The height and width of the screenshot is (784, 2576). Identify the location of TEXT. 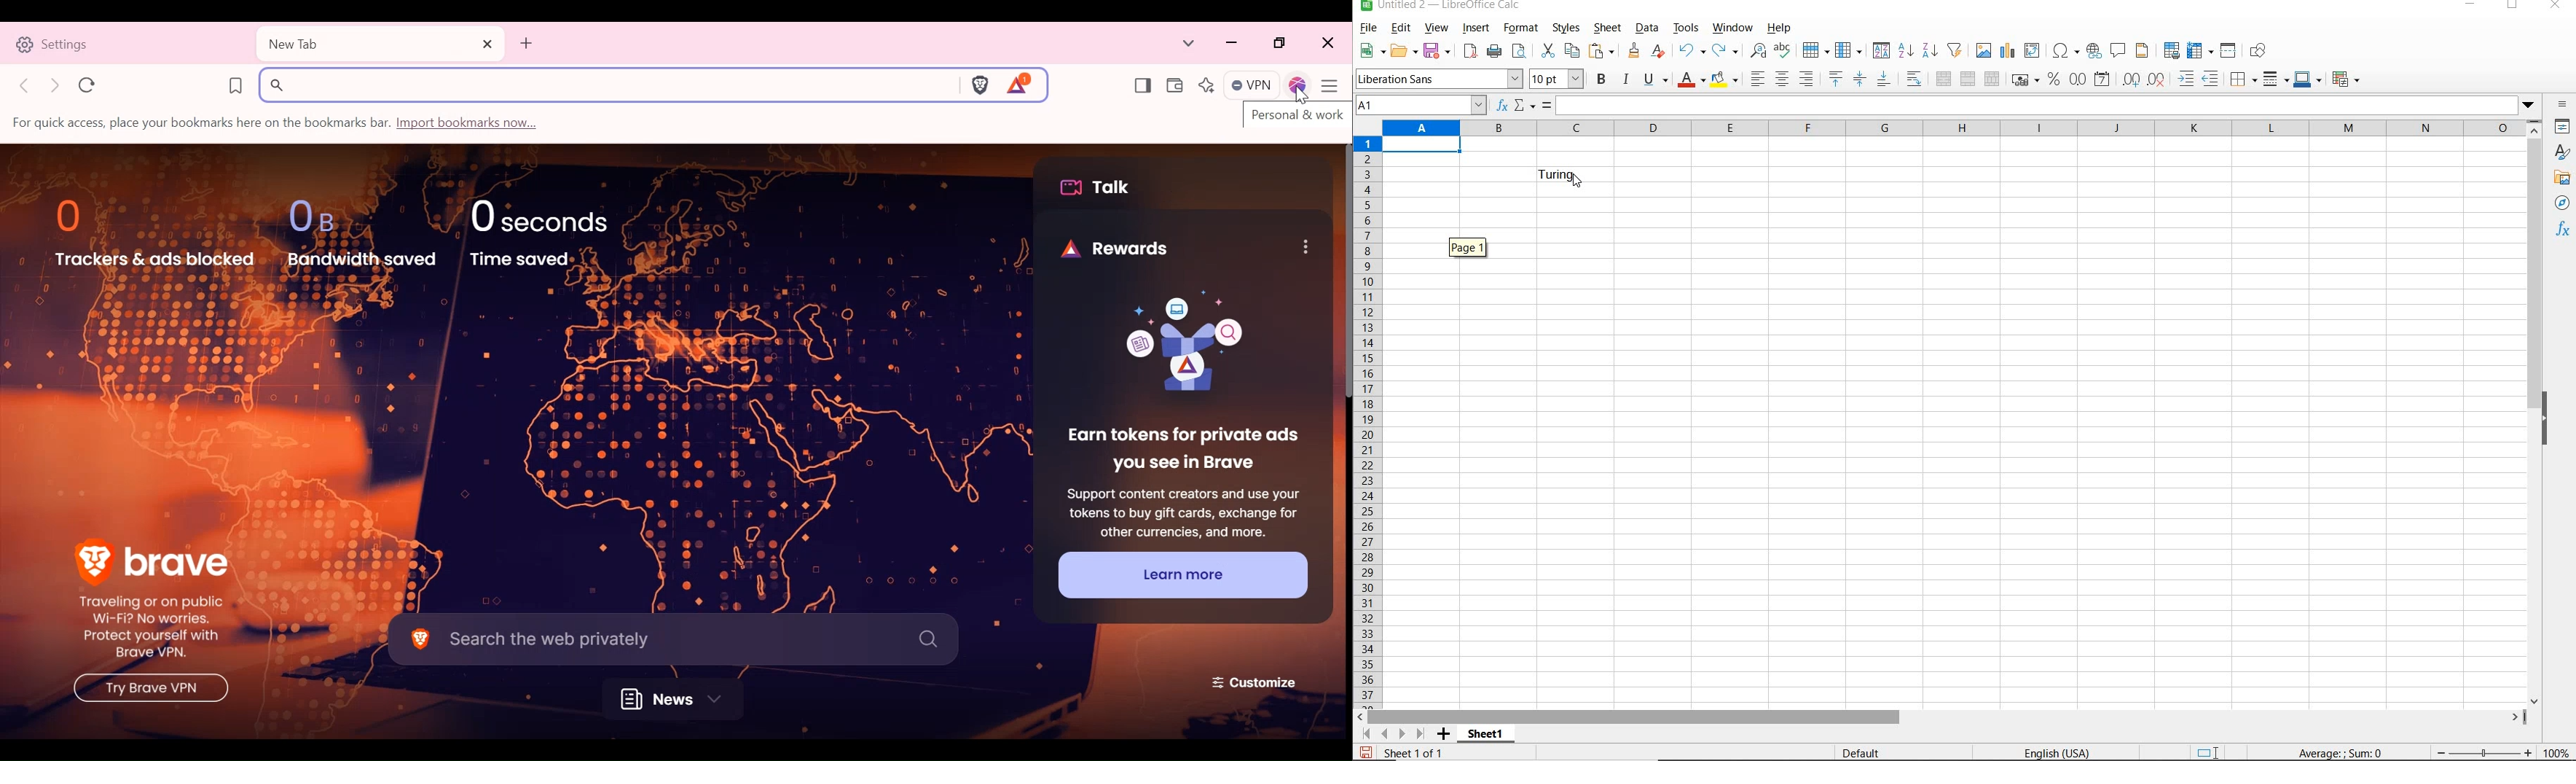
(1563, 177).